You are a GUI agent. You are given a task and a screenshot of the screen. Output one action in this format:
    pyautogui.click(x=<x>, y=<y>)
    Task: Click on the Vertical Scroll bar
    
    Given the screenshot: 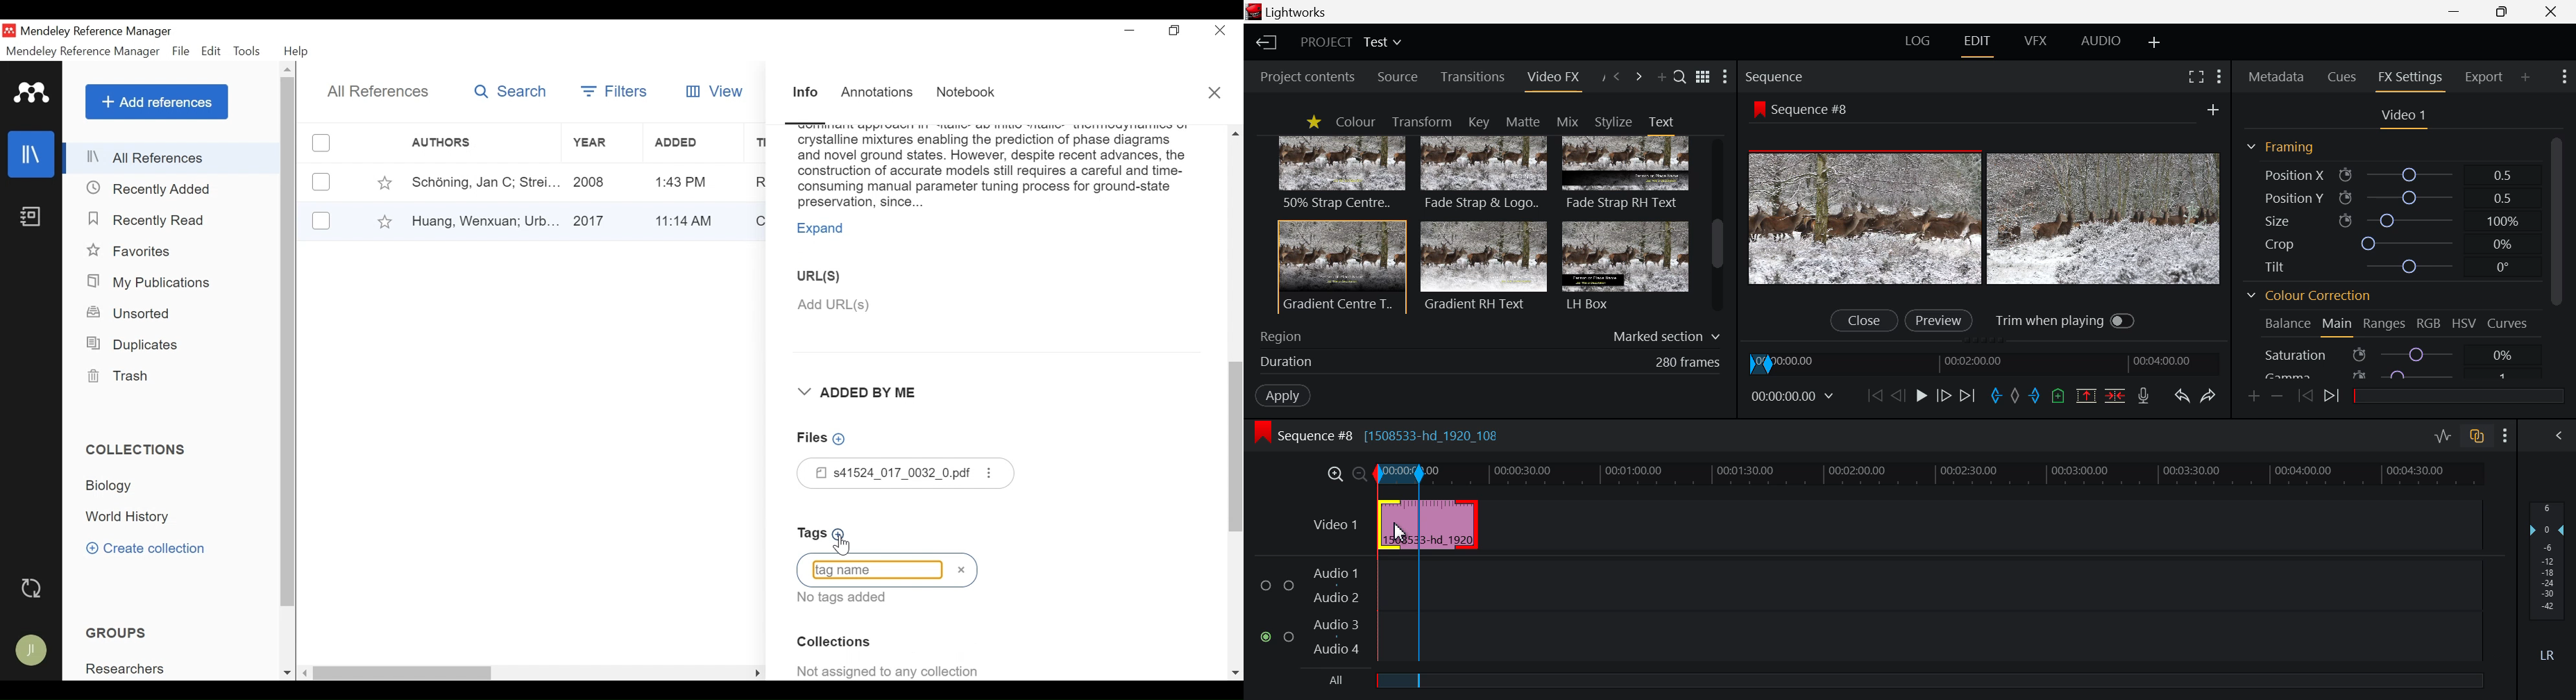 What is the action you would take?
    pyautogui.click(x=405, y=674)
    